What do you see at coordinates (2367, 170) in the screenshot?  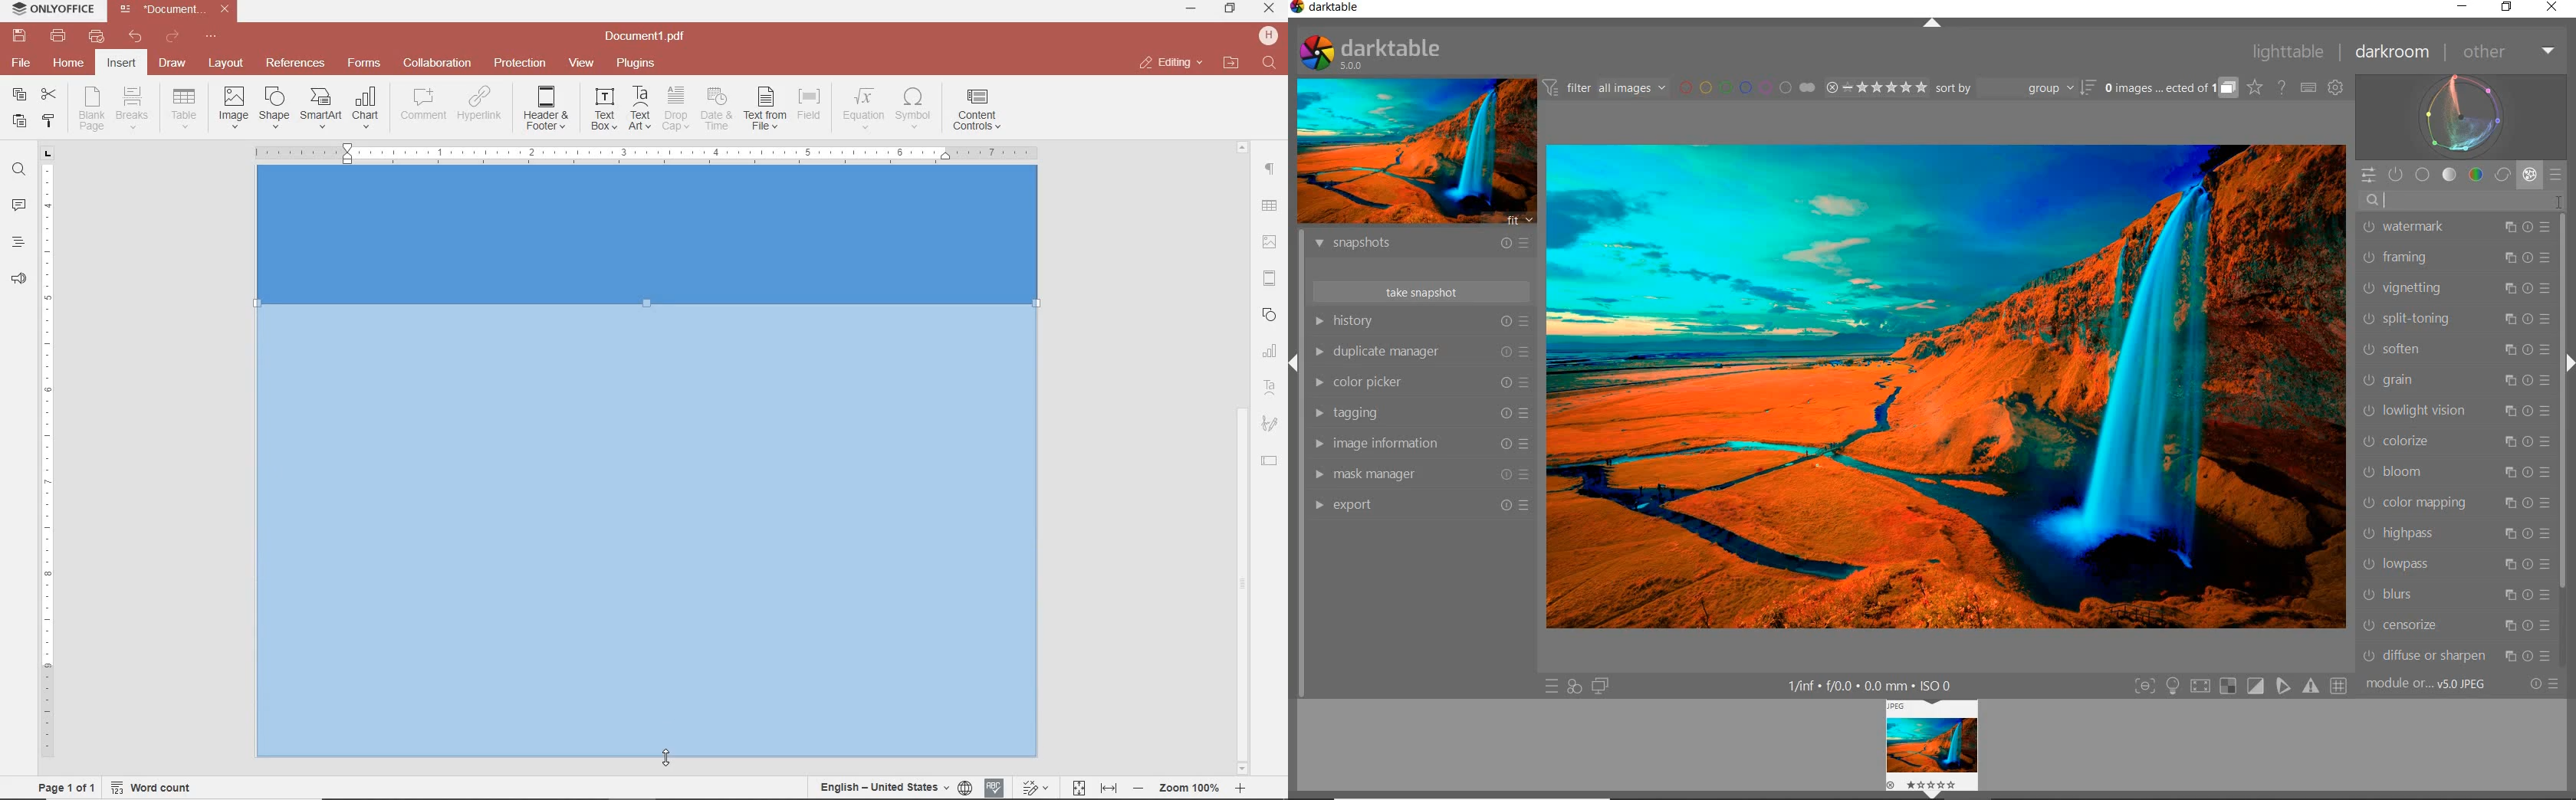 I see `QUICK ACCESS PANEL` at bounding box center [2367, 170].